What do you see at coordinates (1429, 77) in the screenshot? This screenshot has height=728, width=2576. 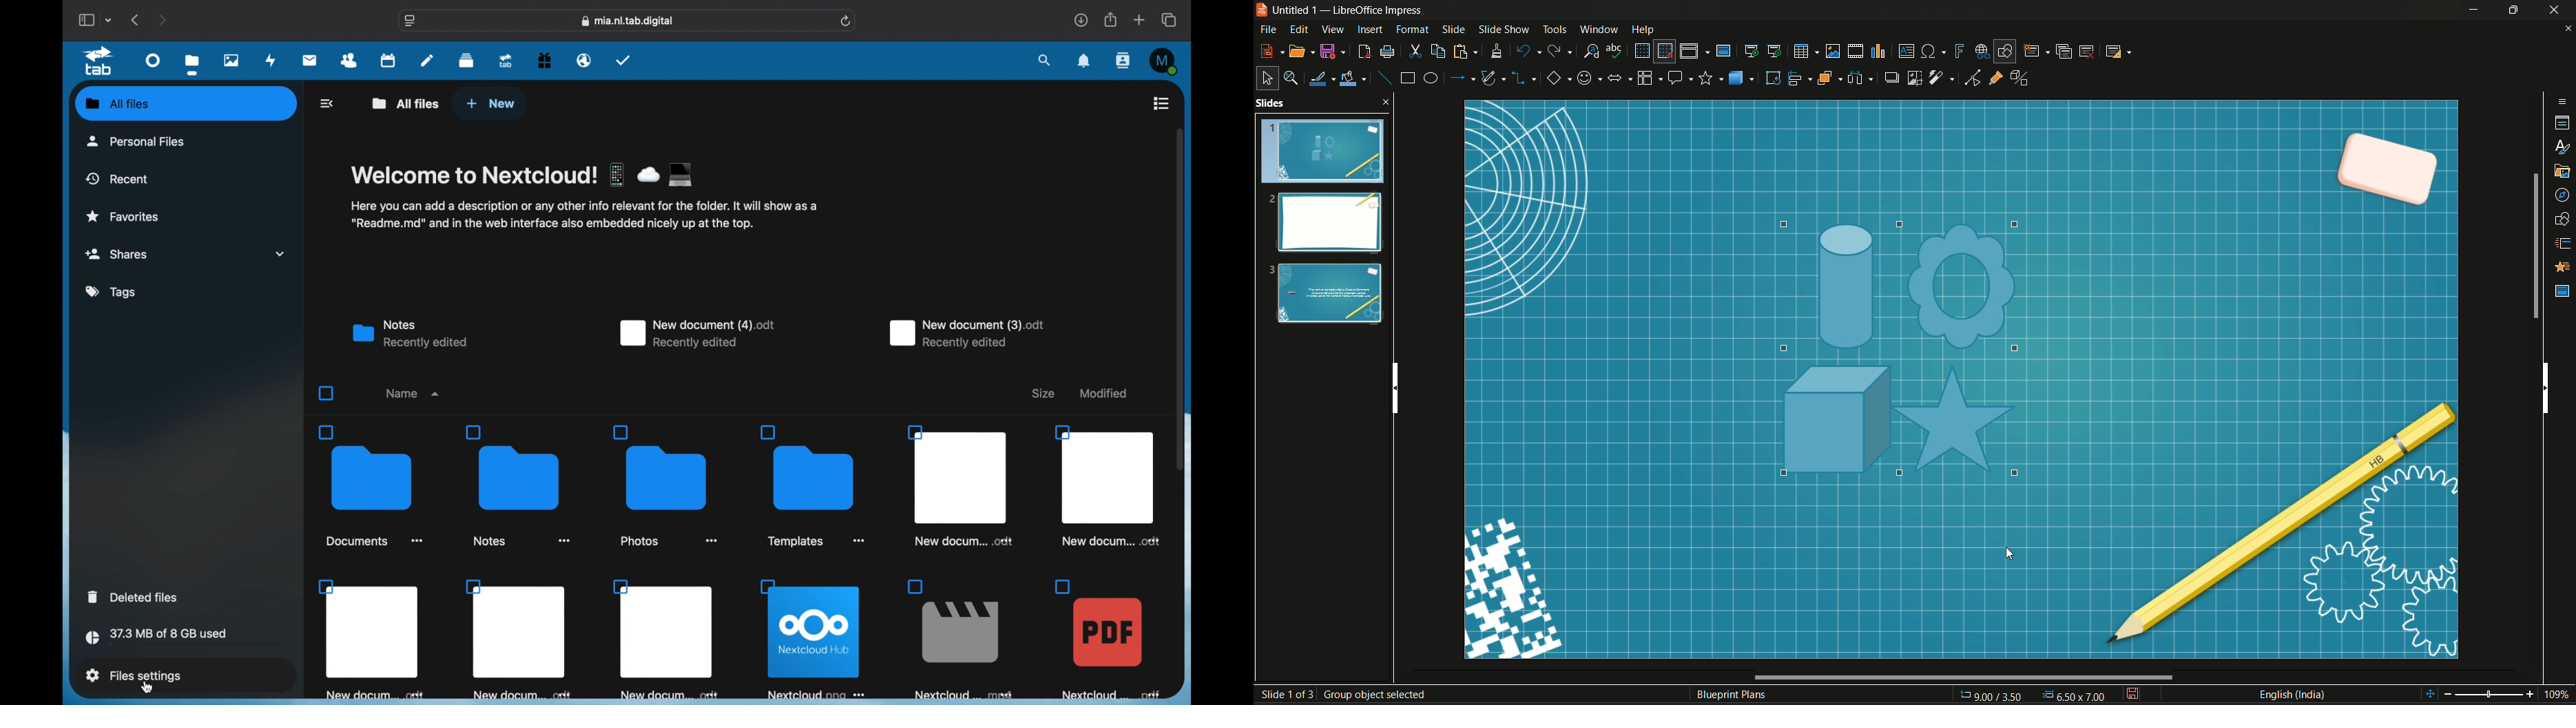 I see `ellipse` at bounding box center [1429, 77].